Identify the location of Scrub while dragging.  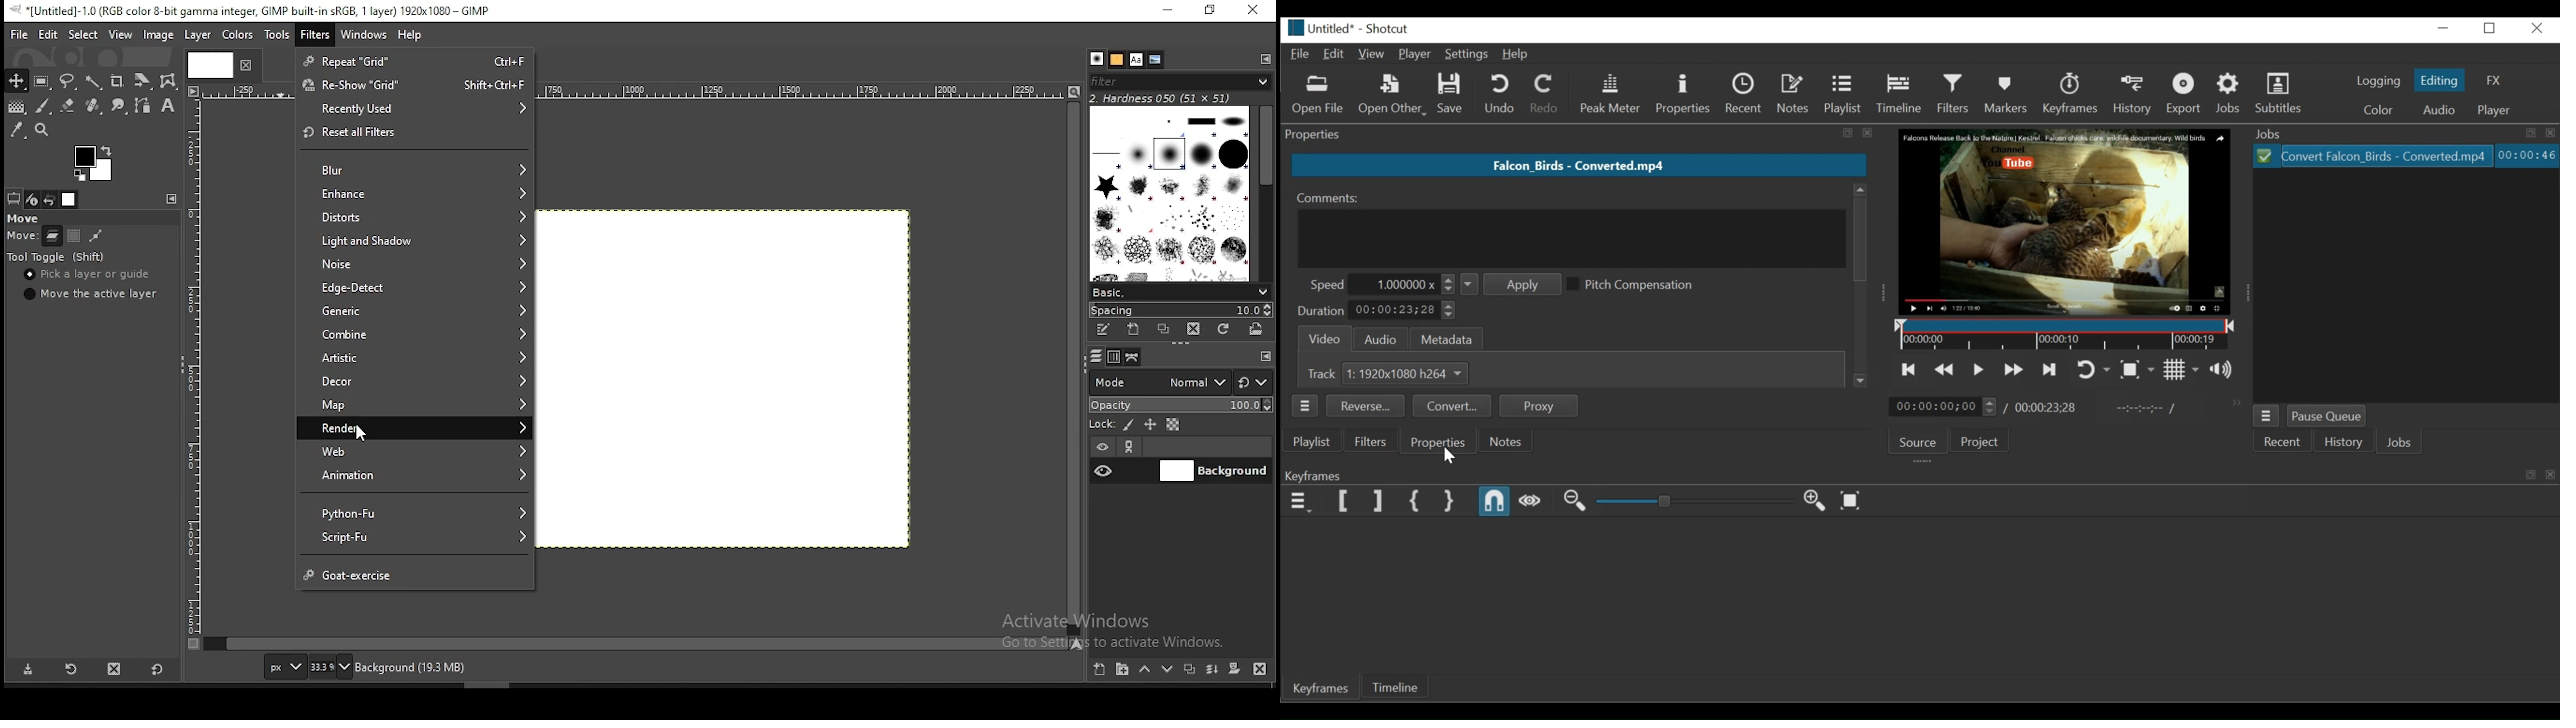
(1530, 504).